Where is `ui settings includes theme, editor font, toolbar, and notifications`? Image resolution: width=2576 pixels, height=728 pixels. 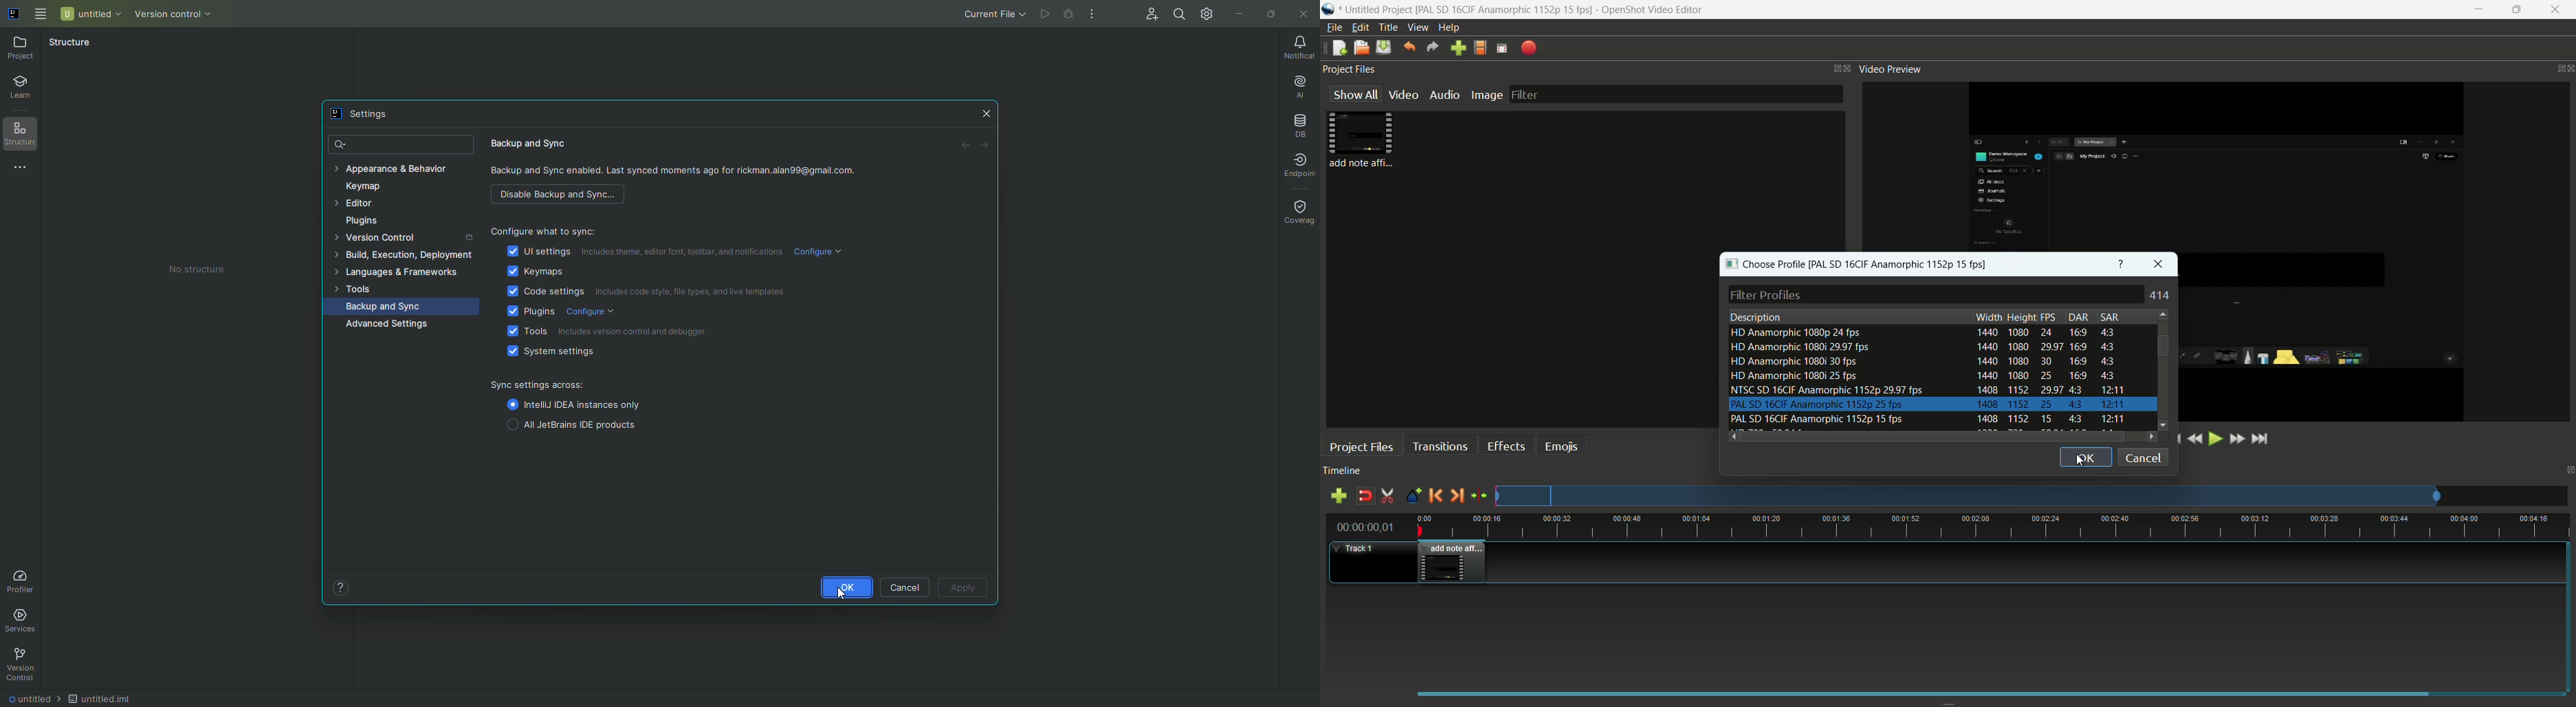
ui settings includes theme, editor font, toolbar, and notifications is located at coordinates (642, 253).